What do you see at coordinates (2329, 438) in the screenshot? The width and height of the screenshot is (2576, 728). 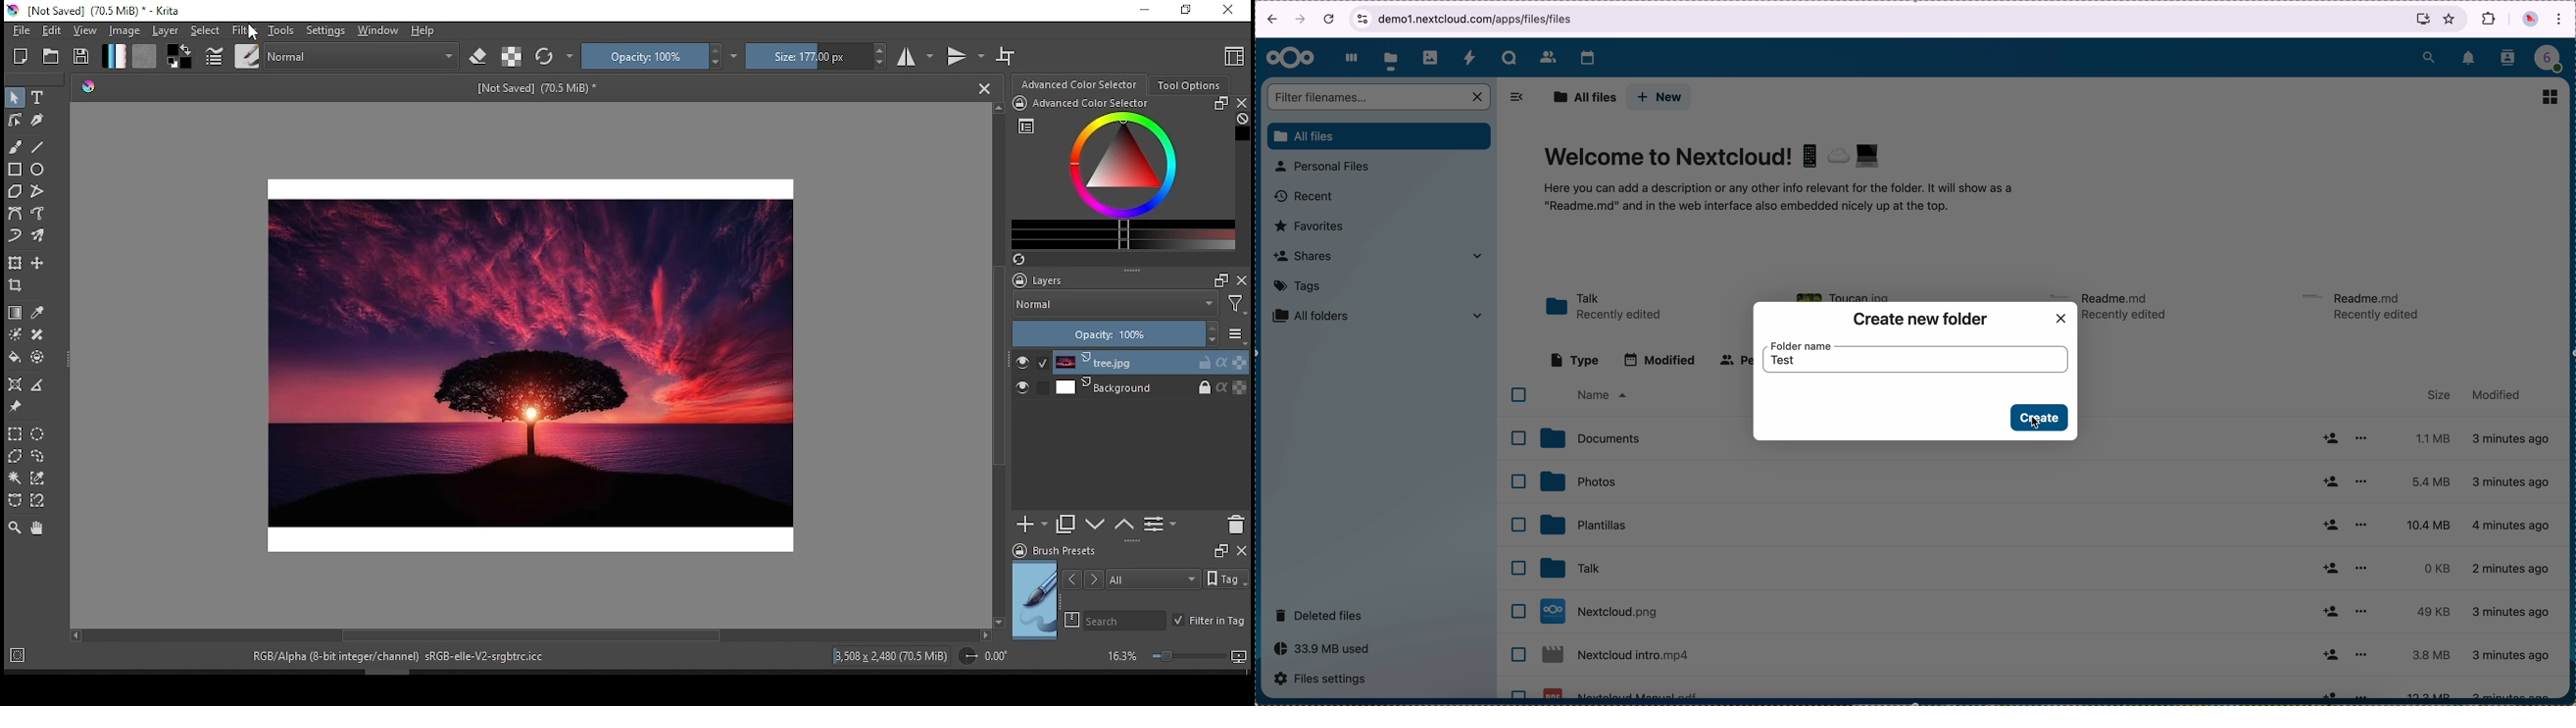 I see `share` at bounding box center [2329, 438].